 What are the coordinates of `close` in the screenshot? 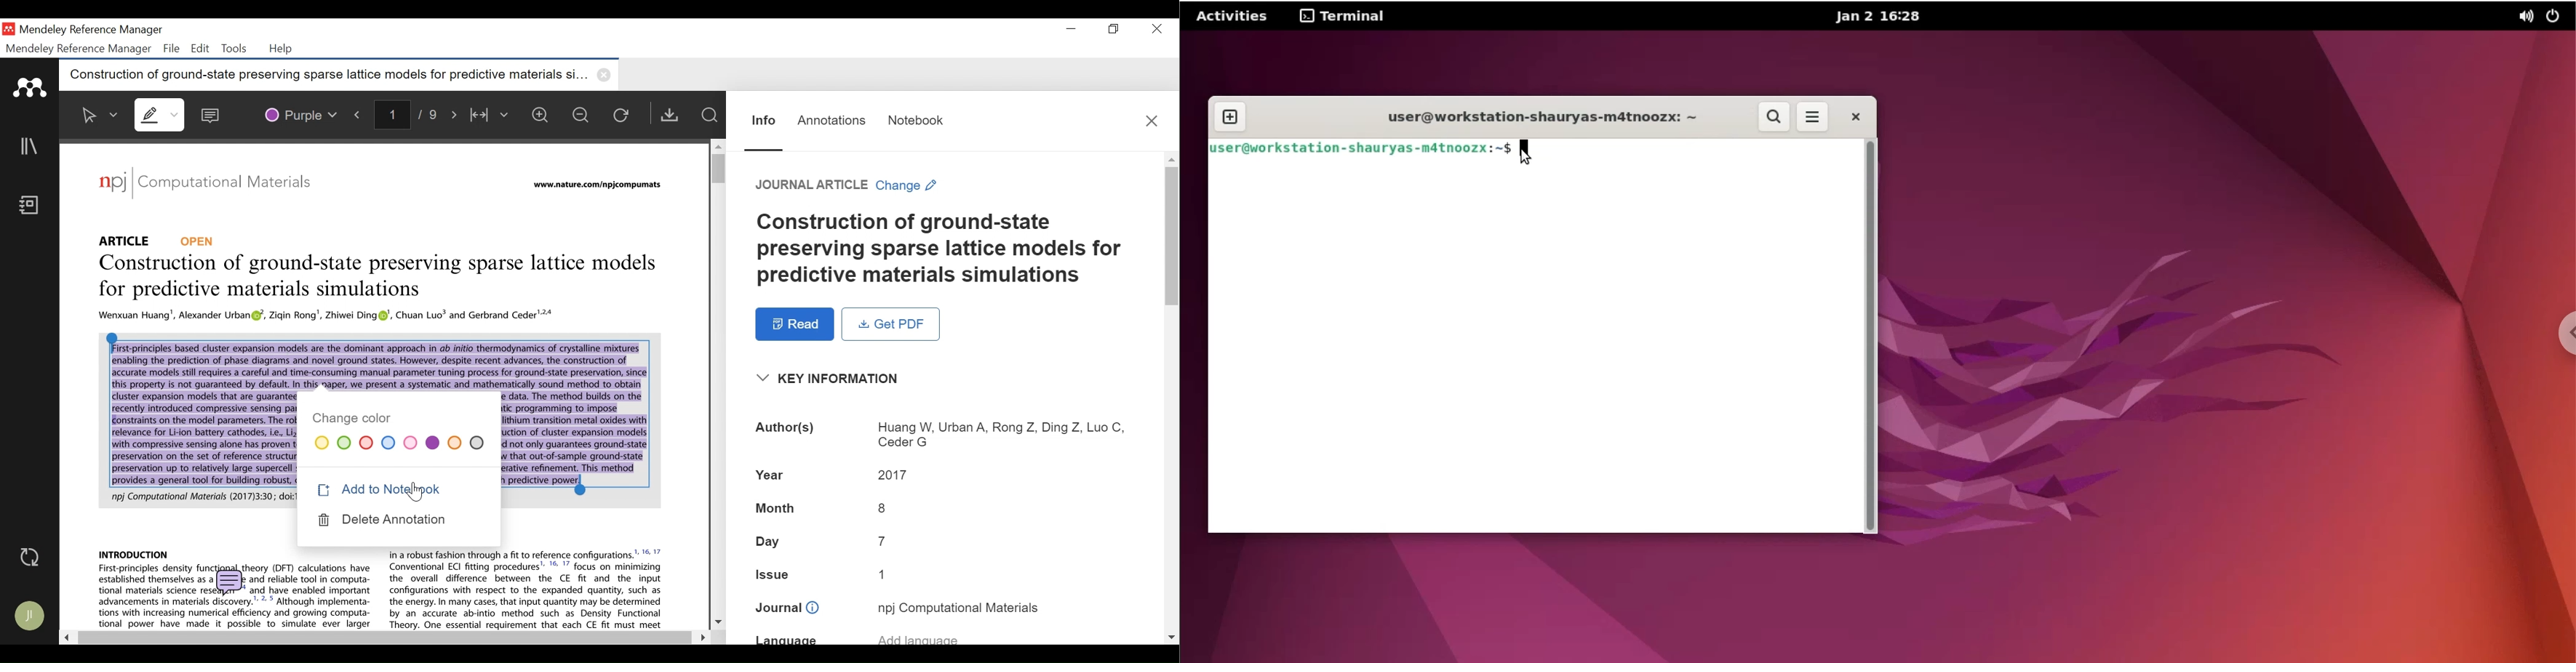 It's located at (606, 75).